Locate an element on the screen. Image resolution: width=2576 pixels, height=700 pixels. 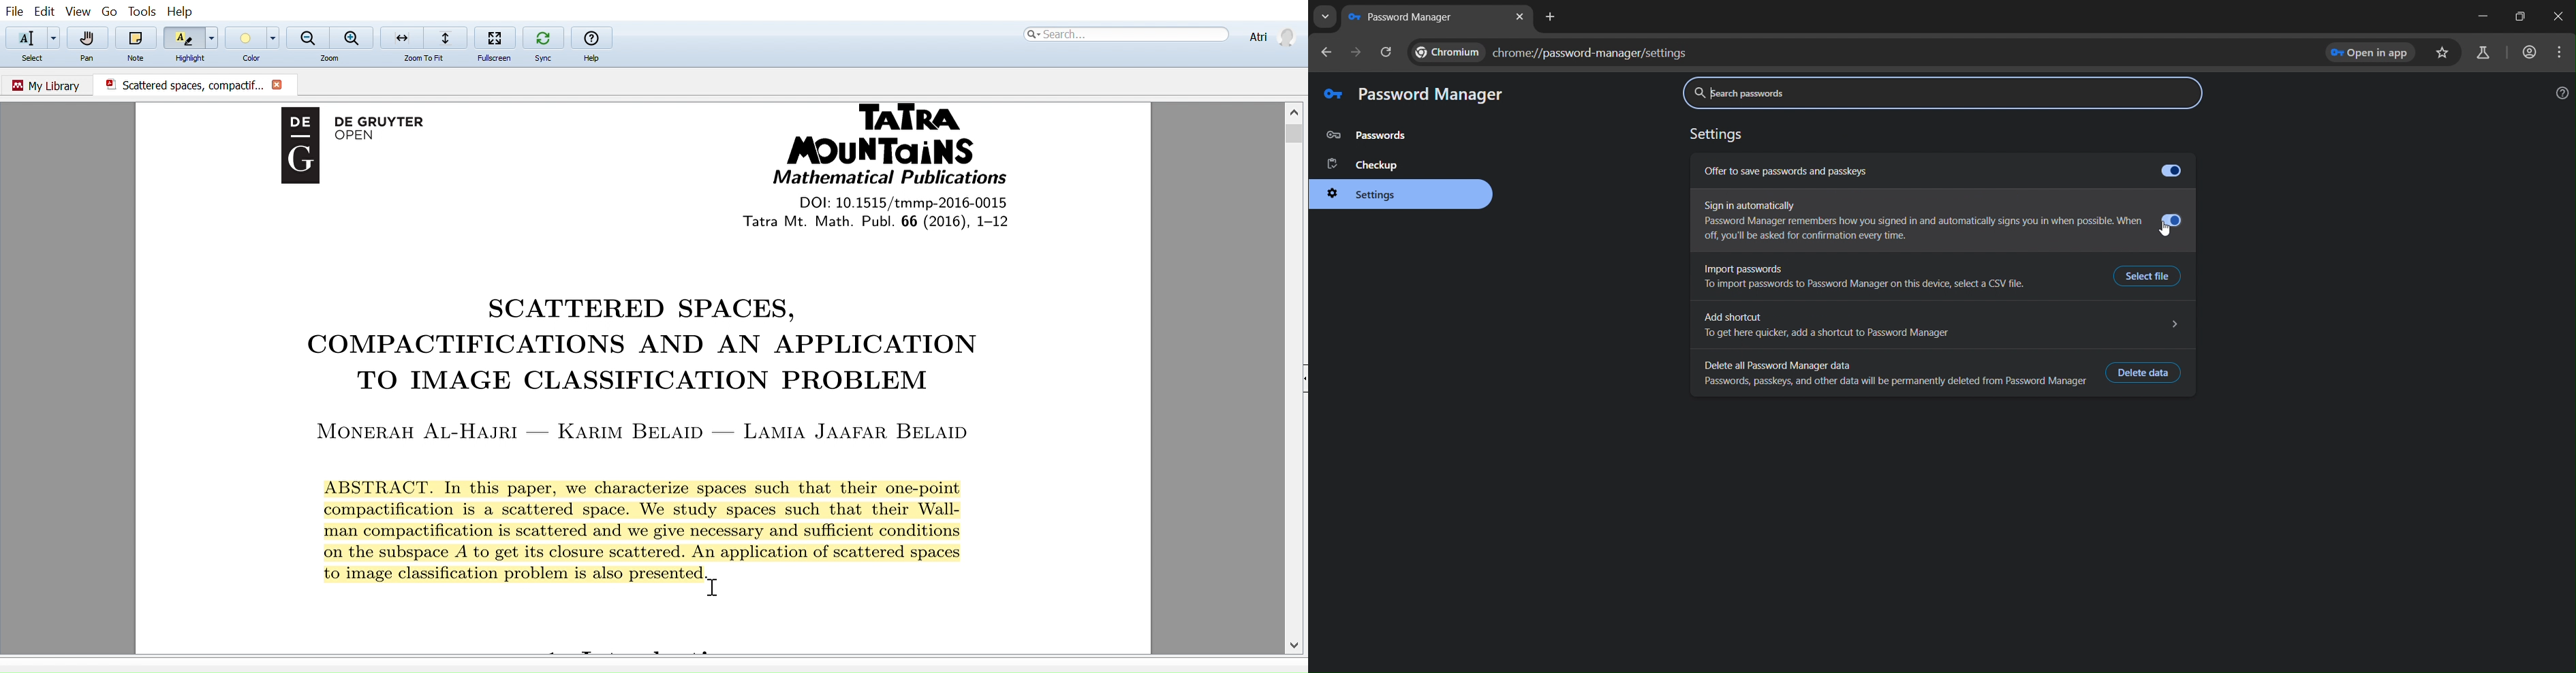
Zoom to fit is located at coordinates (422, 37).